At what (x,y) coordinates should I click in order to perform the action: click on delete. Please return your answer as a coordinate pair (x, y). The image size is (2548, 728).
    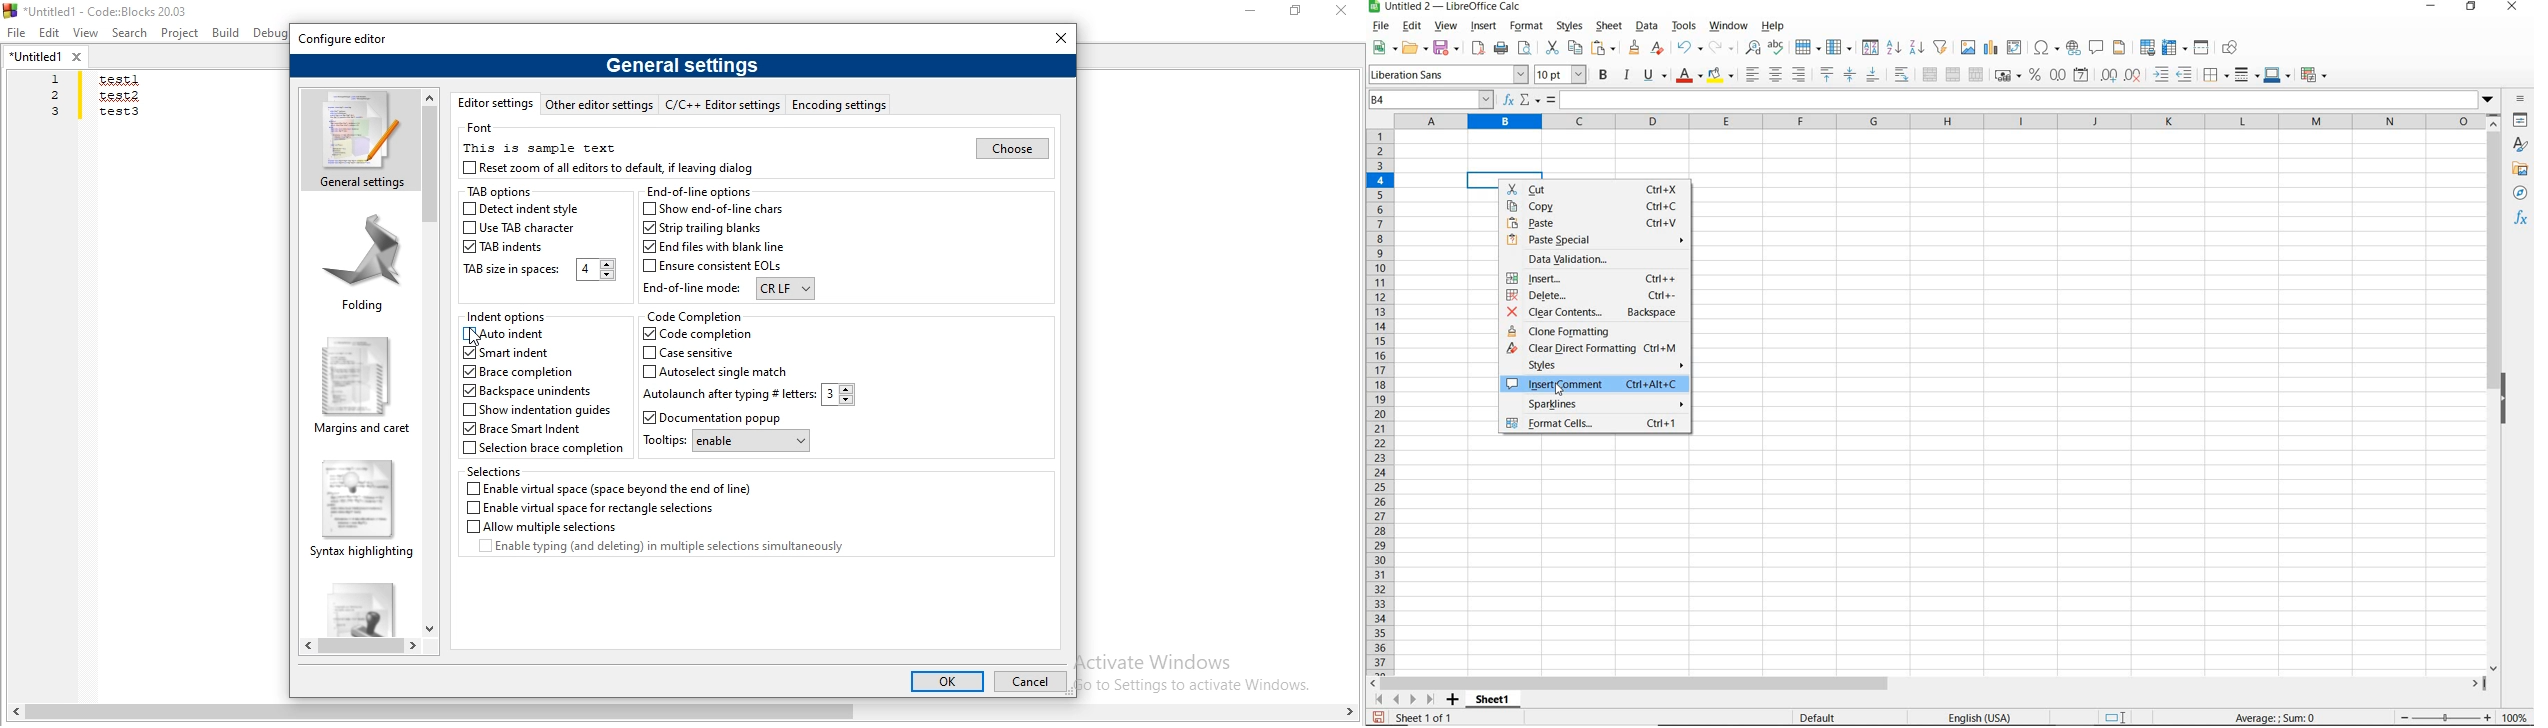
    Looking at the image, I should click on (1593, 296).